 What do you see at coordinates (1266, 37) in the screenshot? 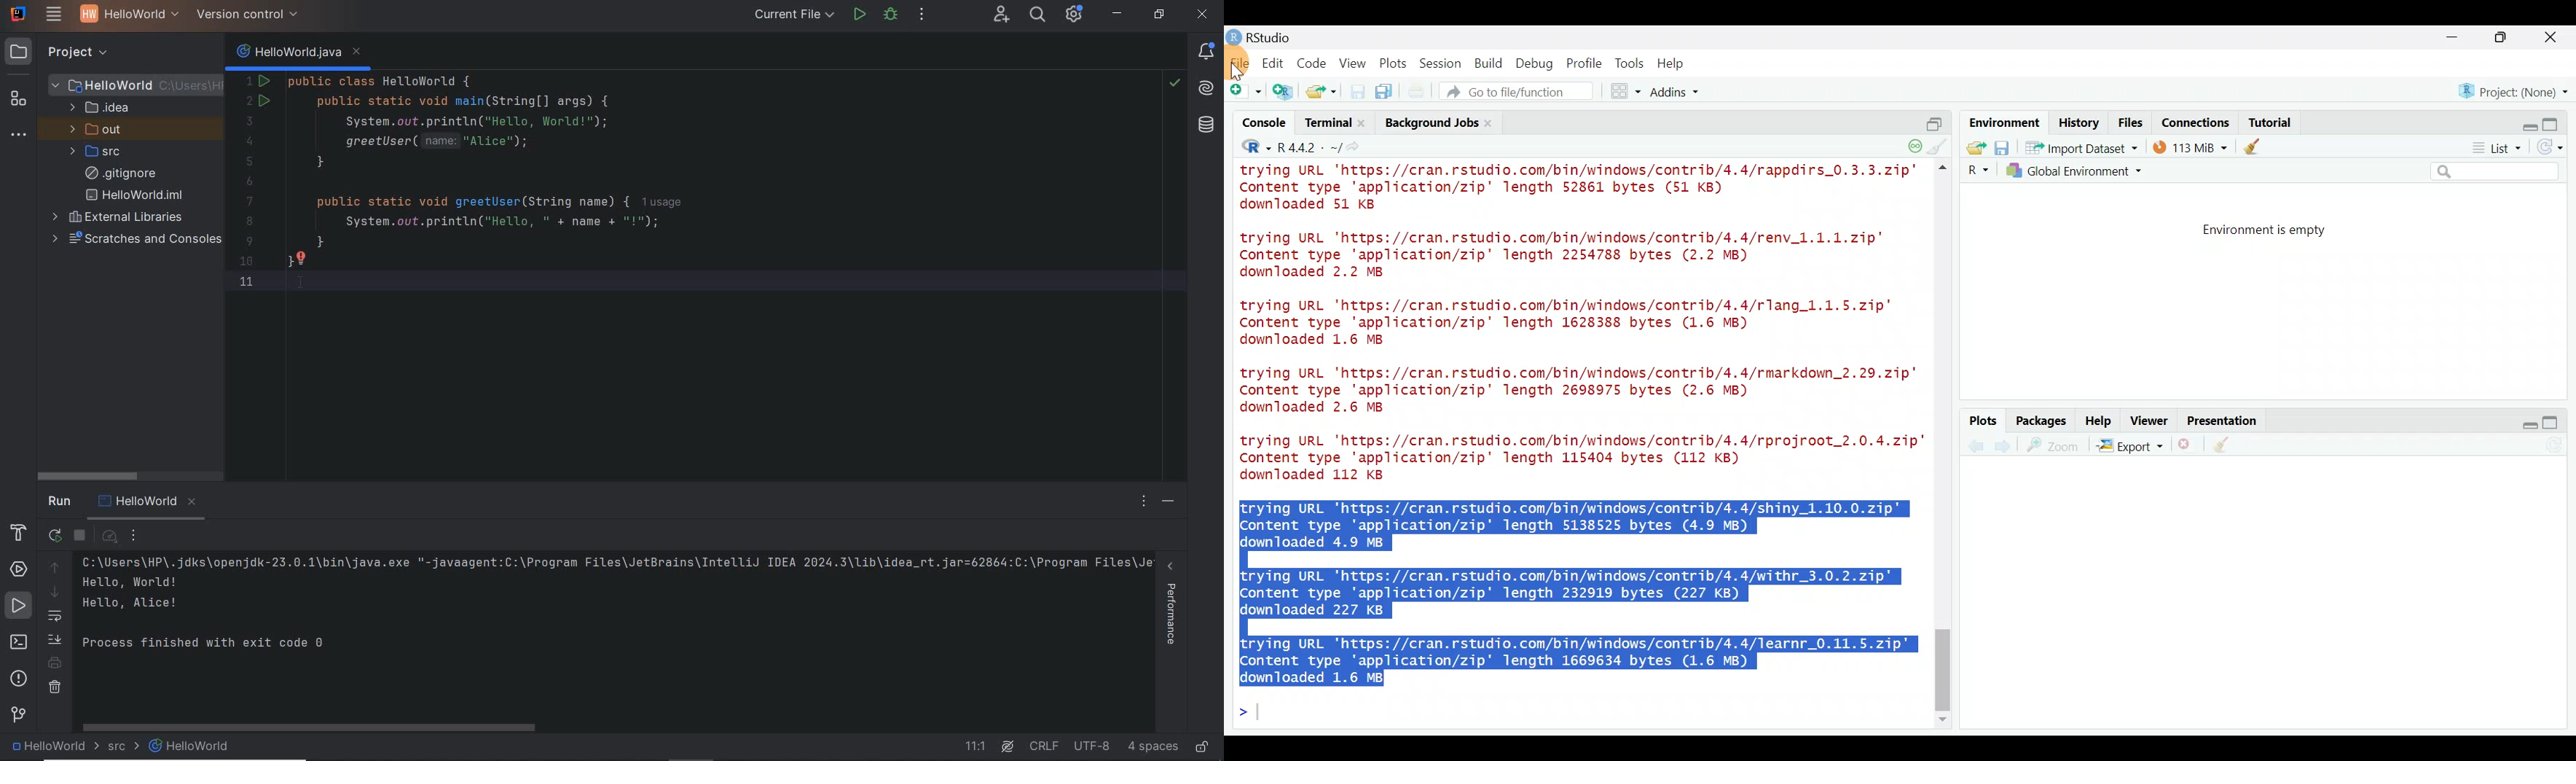
I see `RStudio` at bounding box center [1266, 37].